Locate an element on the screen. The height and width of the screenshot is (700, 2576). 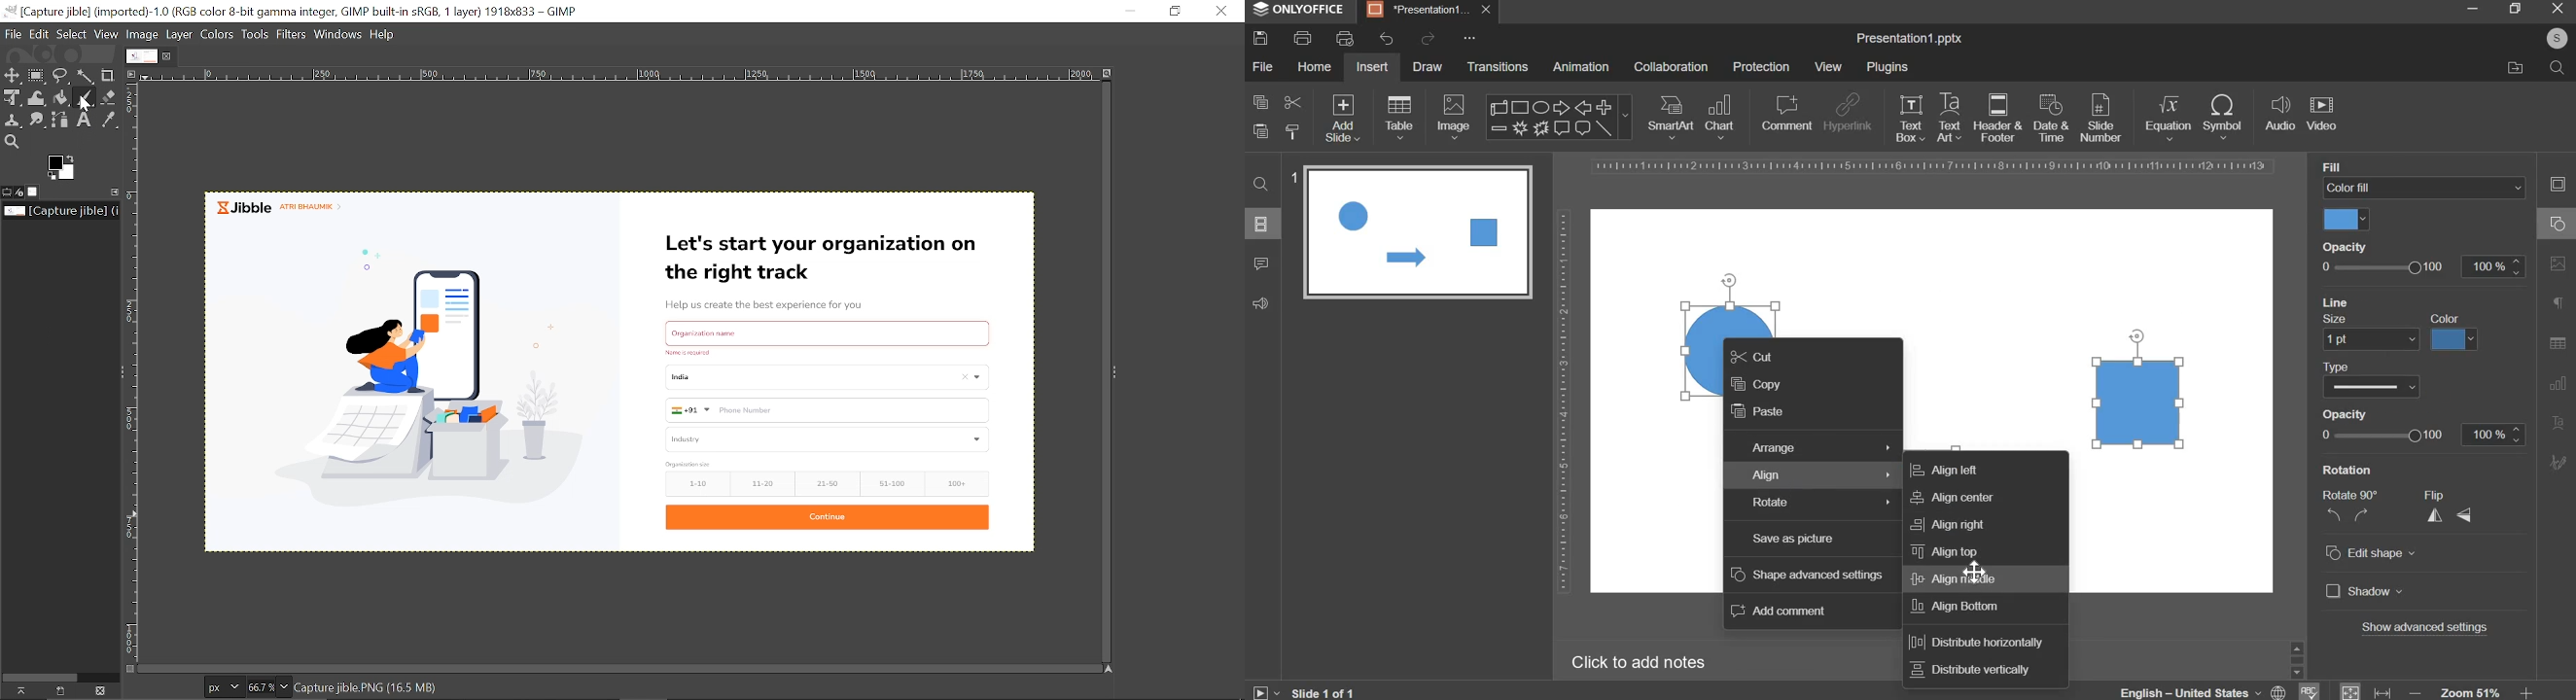
Help is located at coordinates (384, 35).